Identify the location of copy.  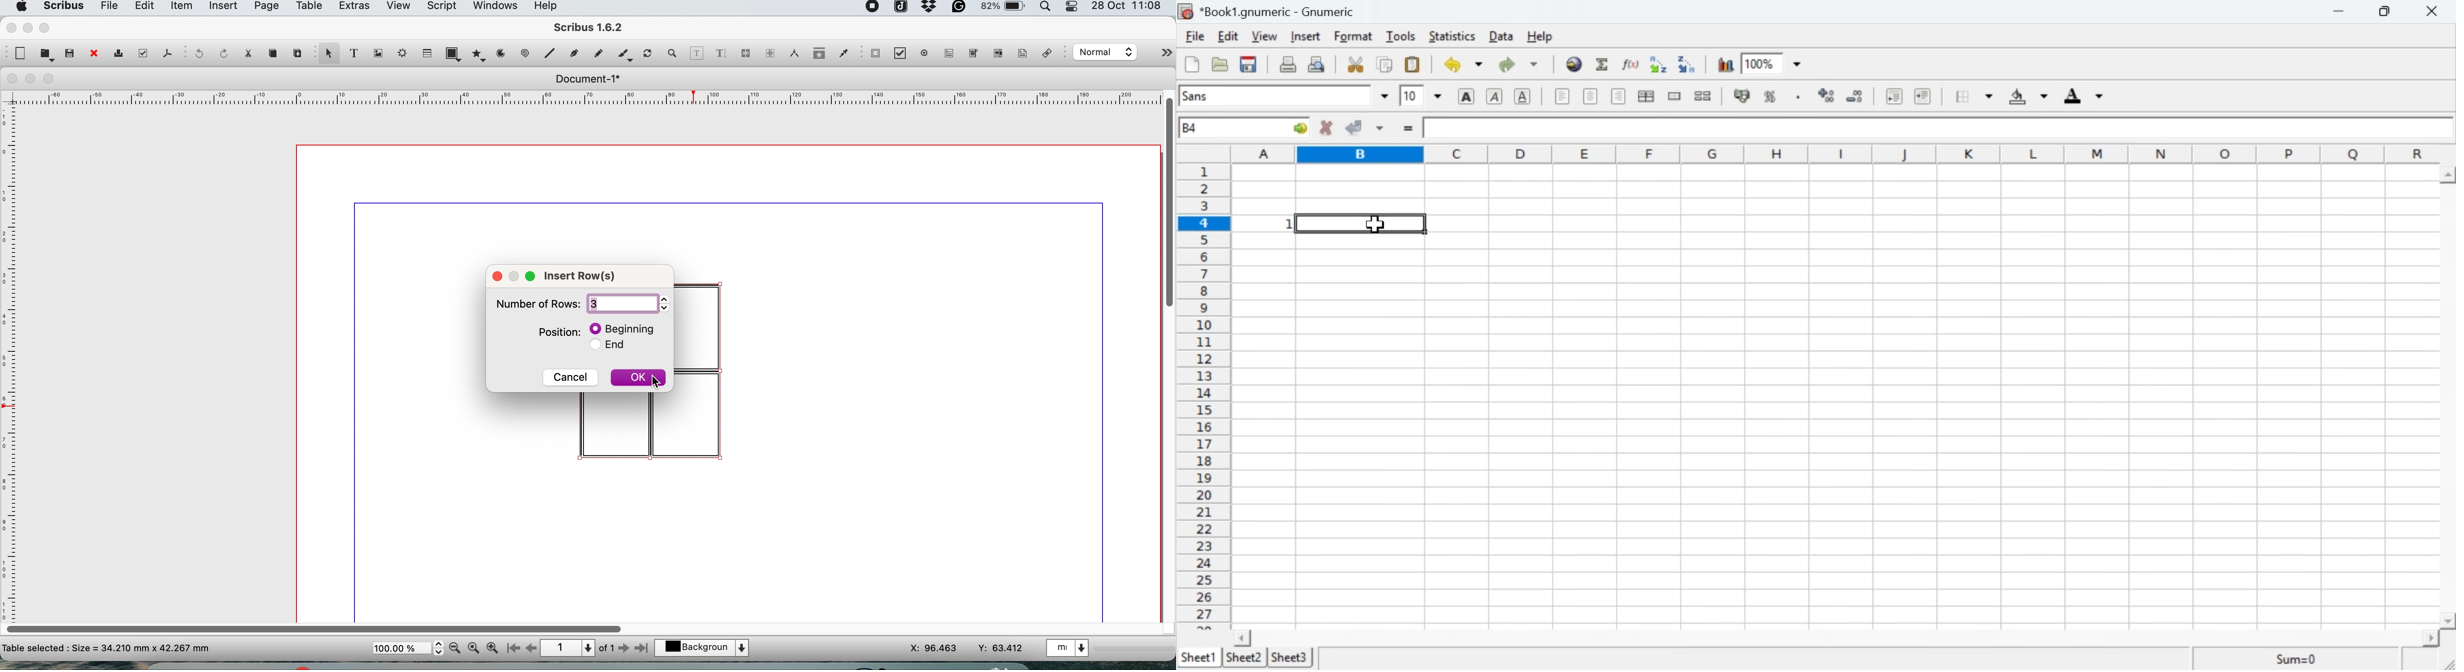
(275, 54).